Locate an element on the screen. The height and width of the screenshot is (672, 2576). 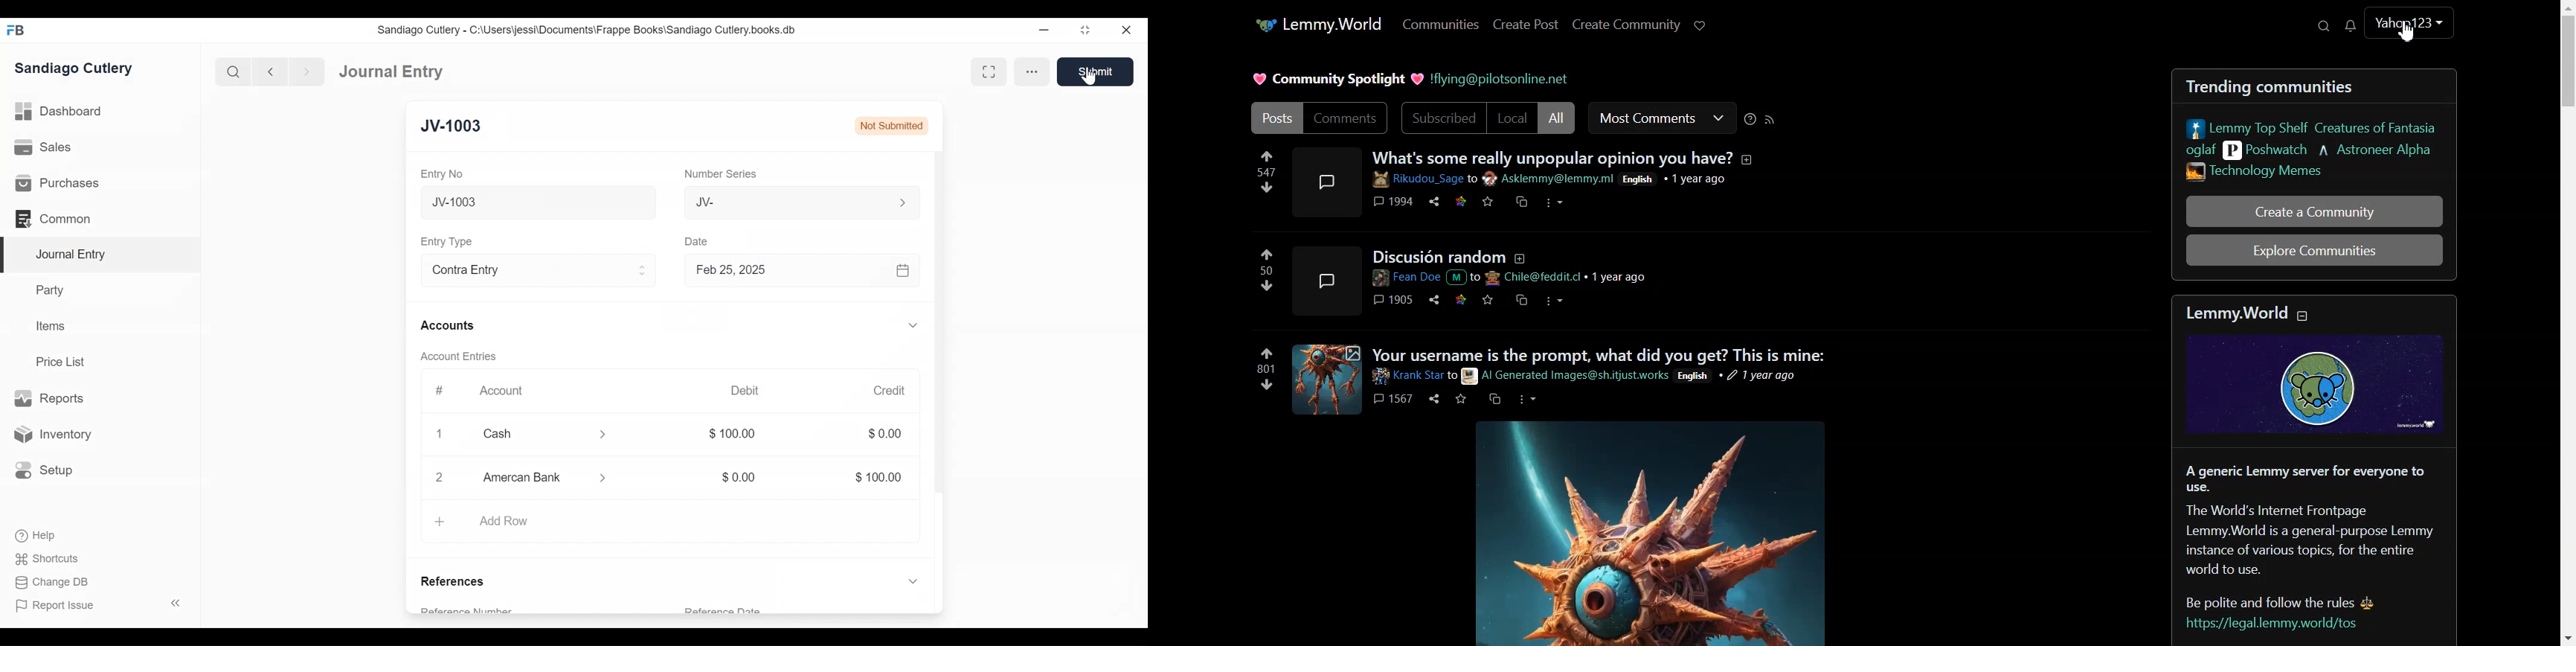
Account is located at coordinates (503, 392).